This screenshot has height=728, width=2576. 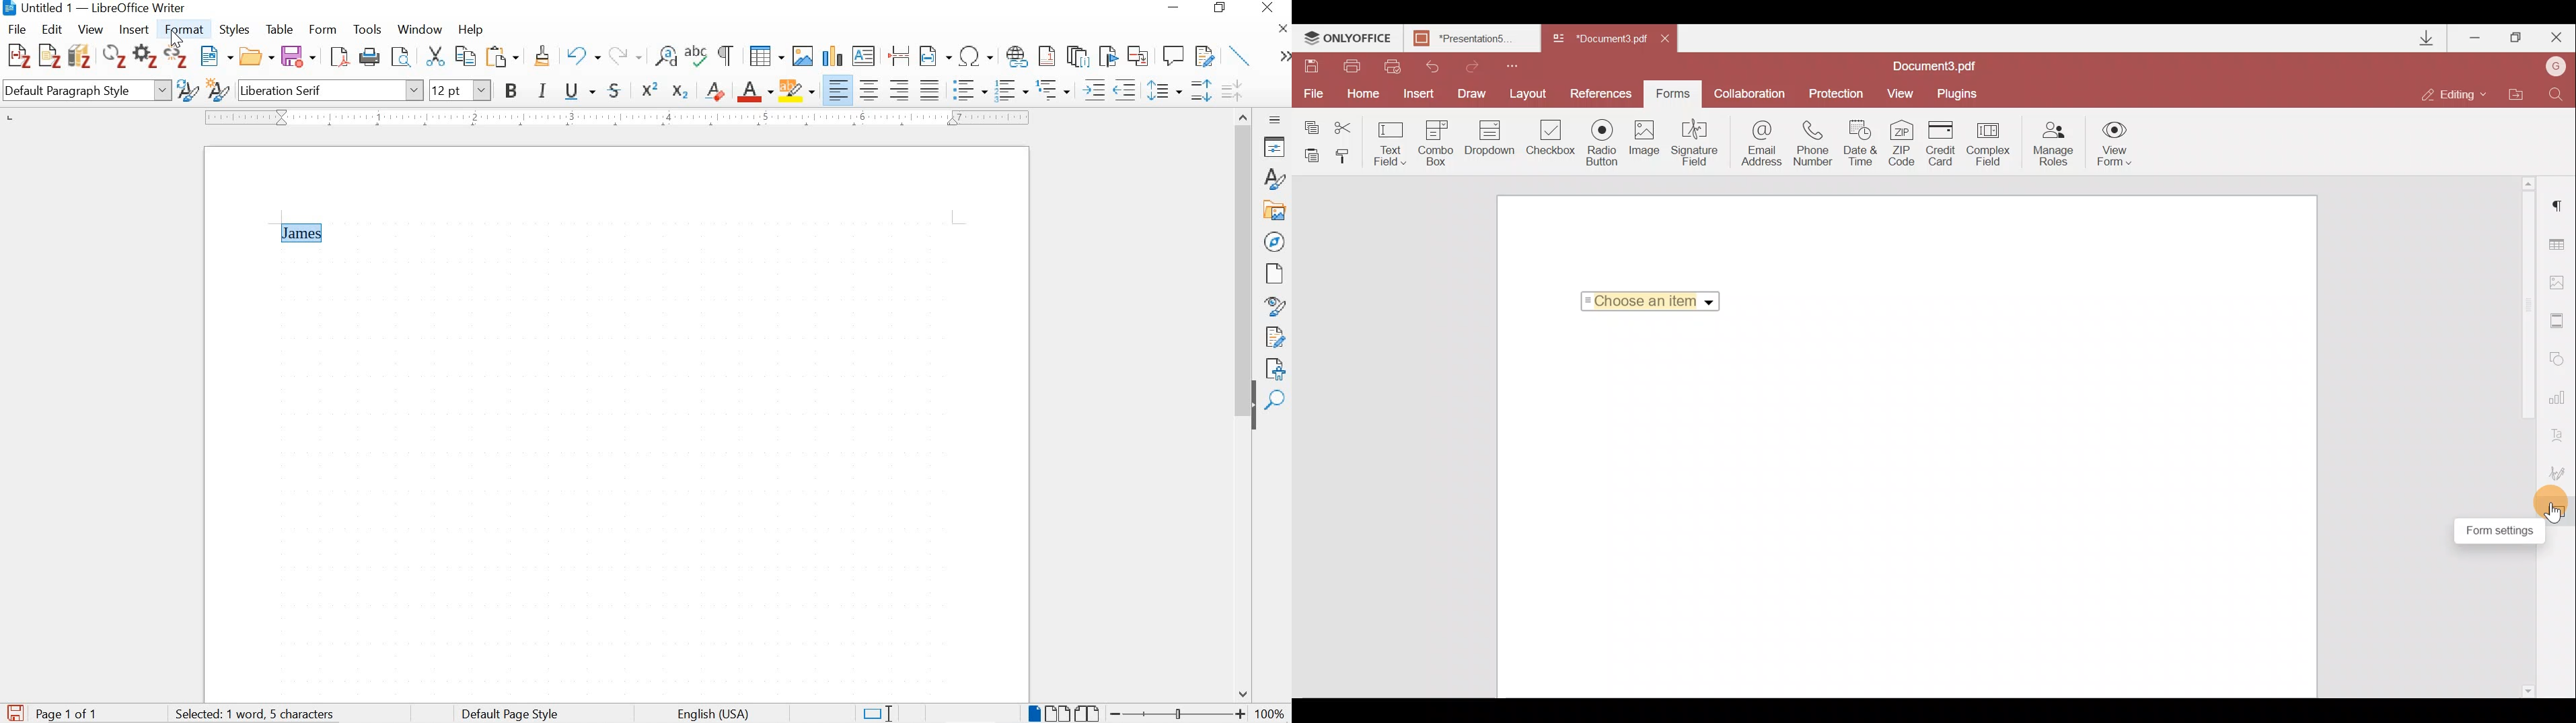 I want to click on set paragraph style, so click(x=86, y=92).